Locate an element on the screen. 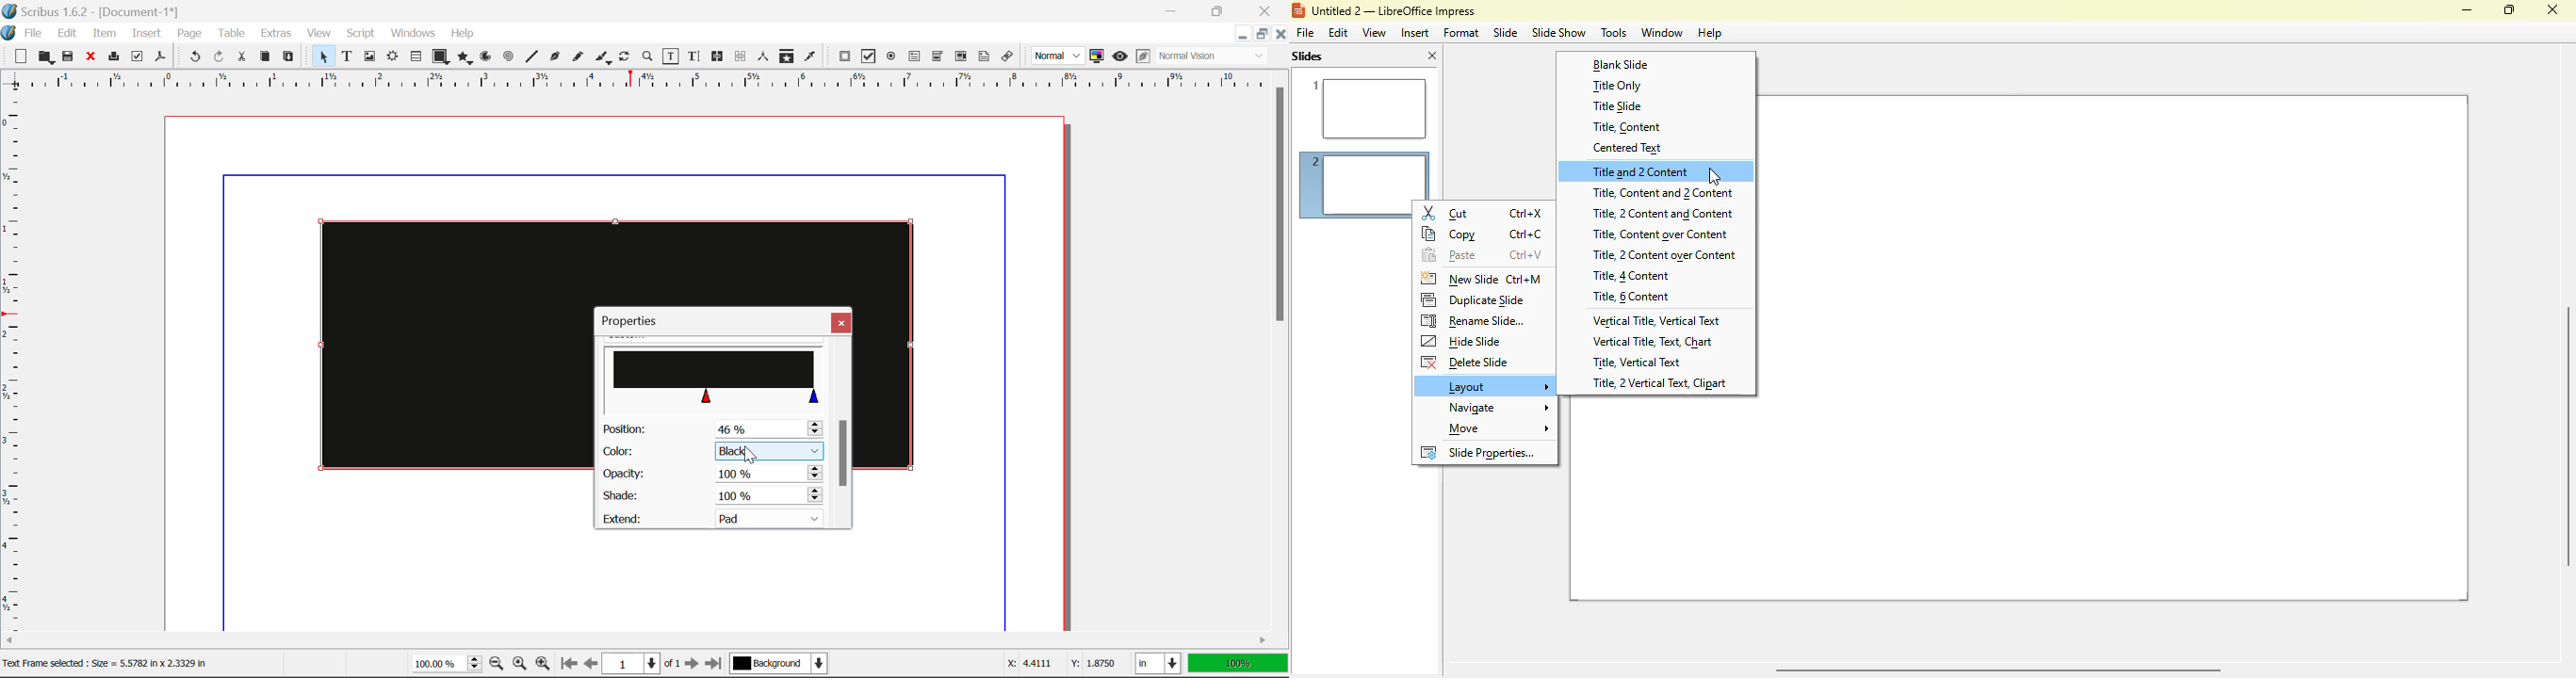 The width and height of the screenshot is (2576, 700). Paste is located at coordinates (289, 57).